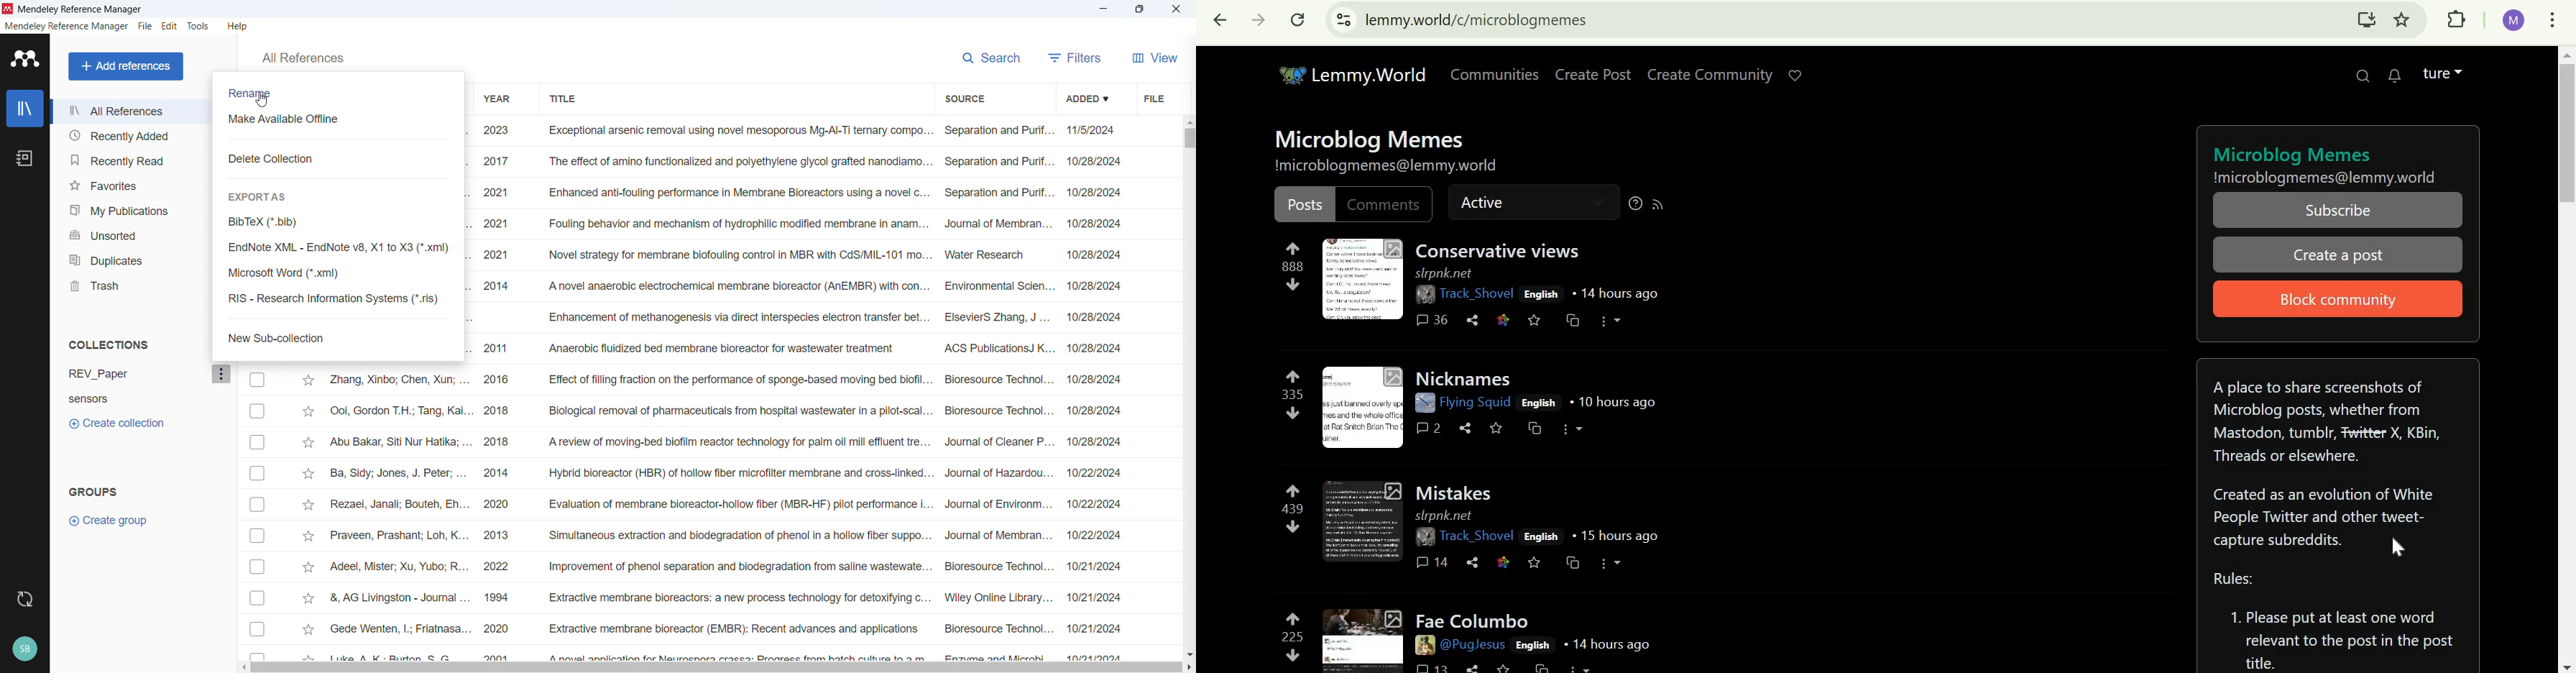 The height and width of the screenshot is (700, 2576). Describe the element at coordinates (100, 401) in the screenshot. I see `sensors` at that location.